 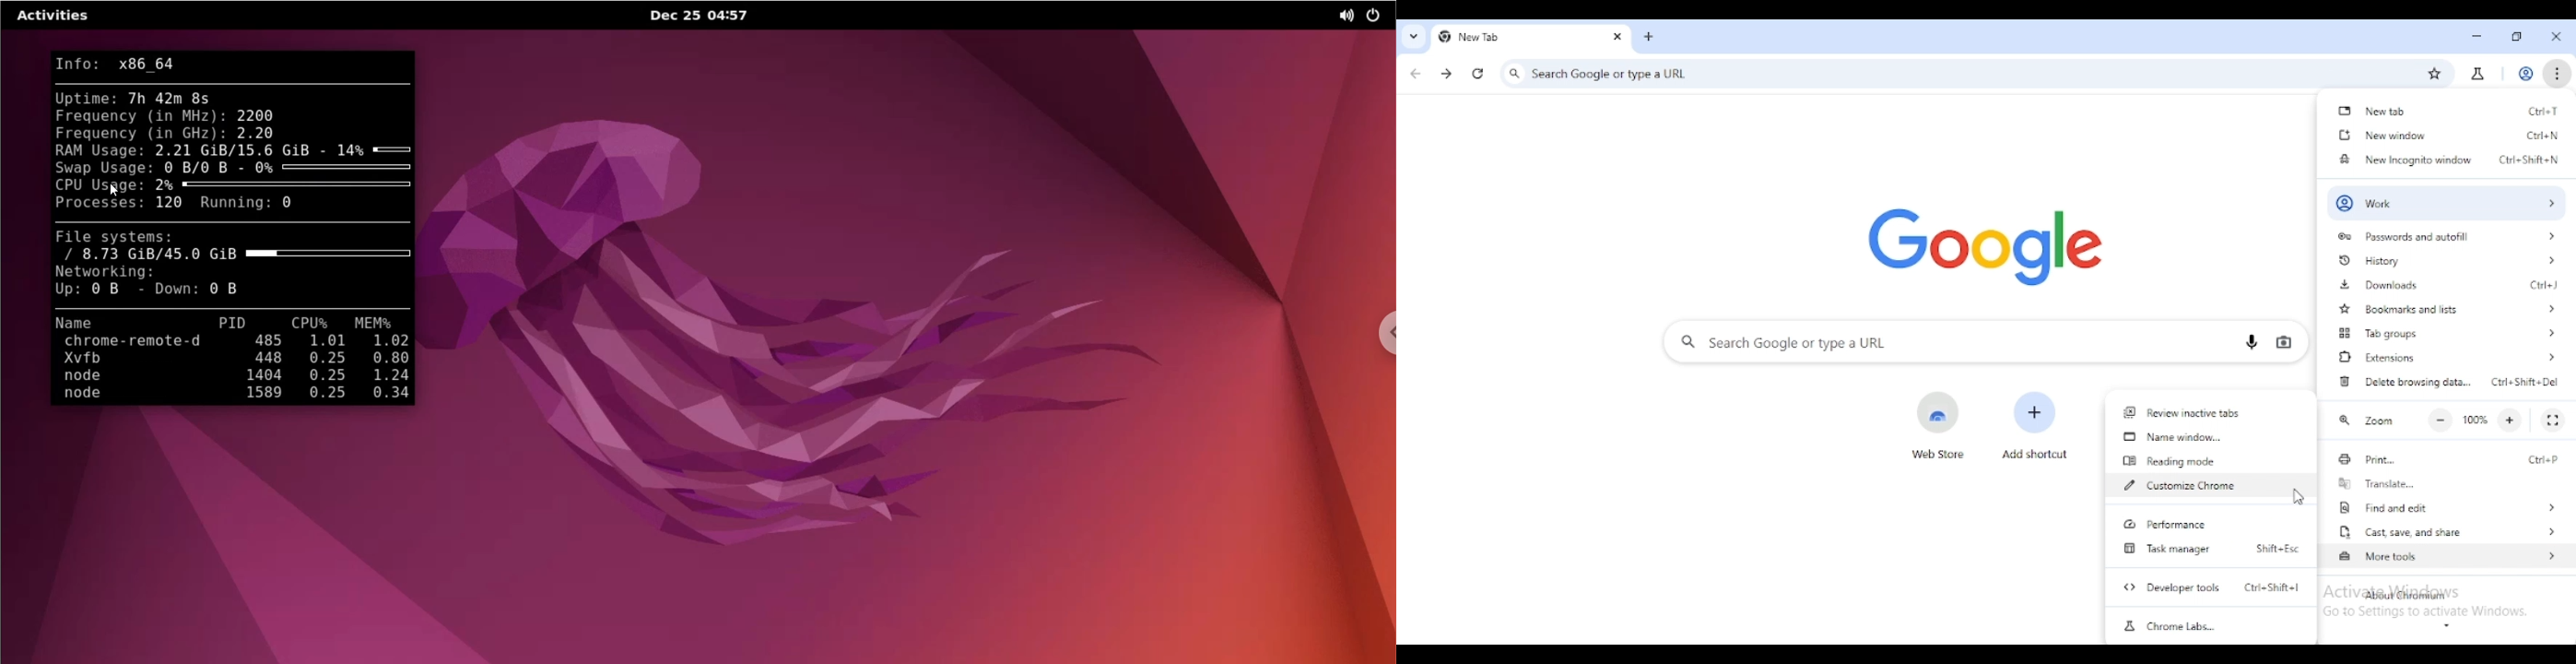 I want to click on click to go back, so click(x=1415, y=75).